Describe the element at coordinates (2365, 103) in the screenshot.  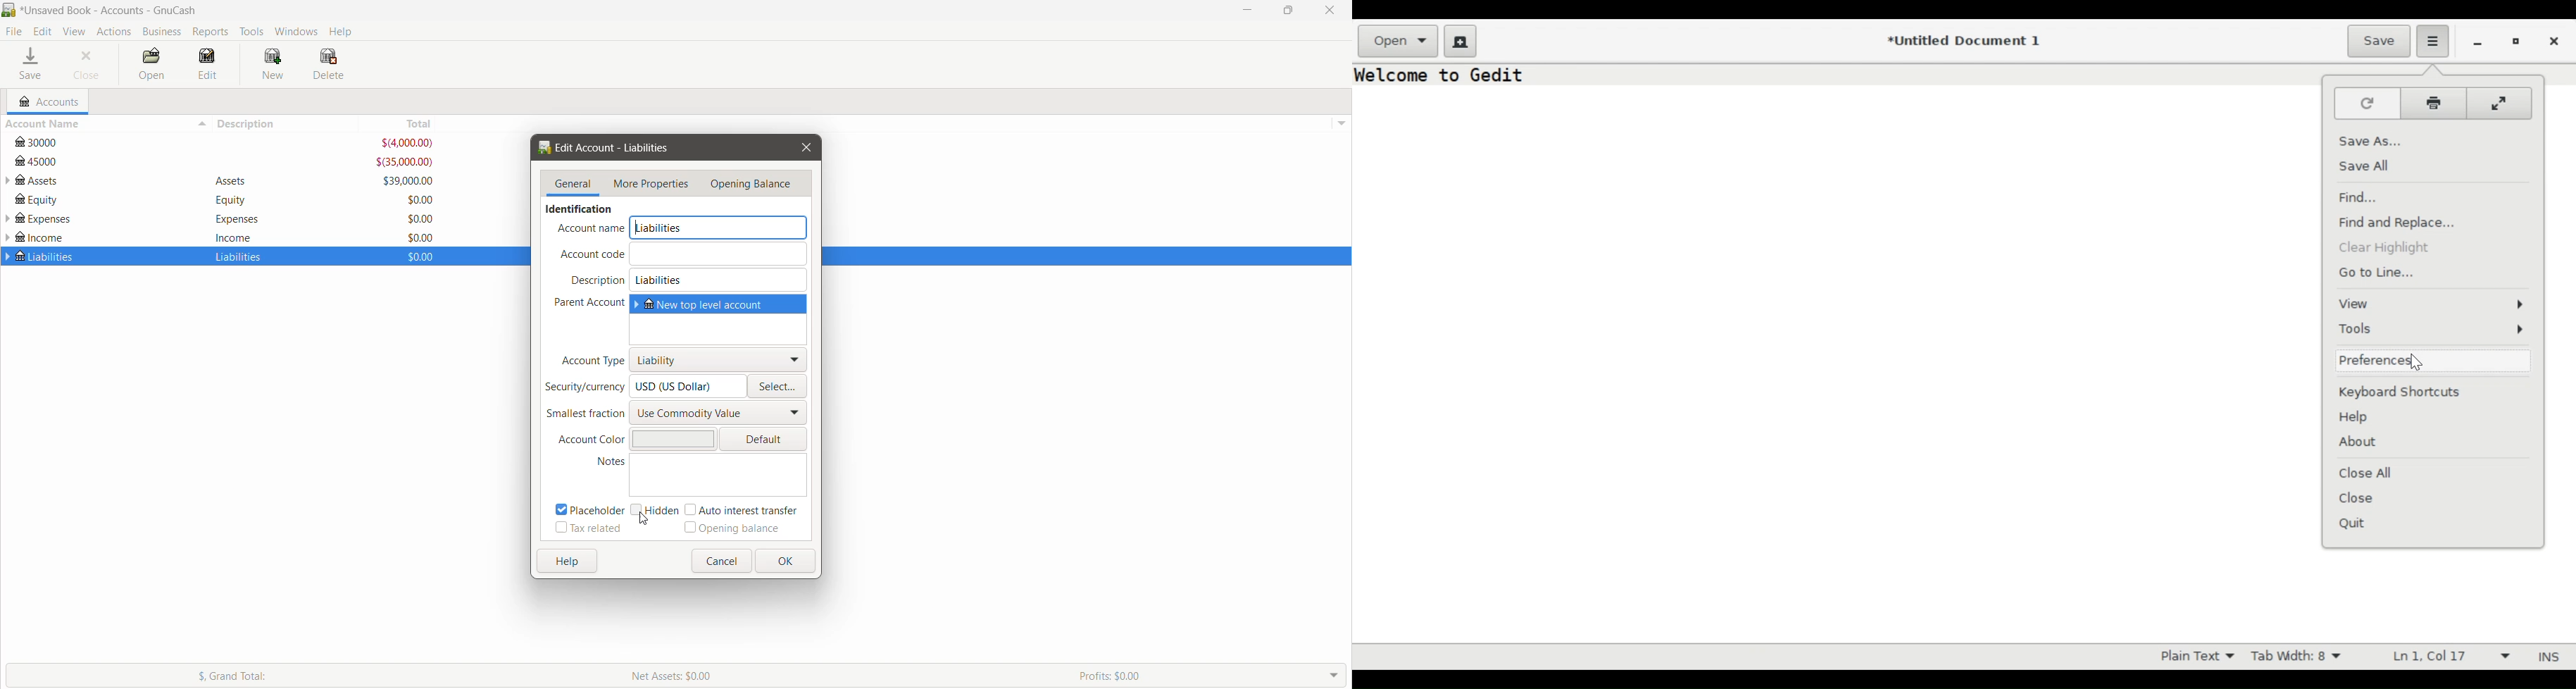
I see `Reload` at that location.